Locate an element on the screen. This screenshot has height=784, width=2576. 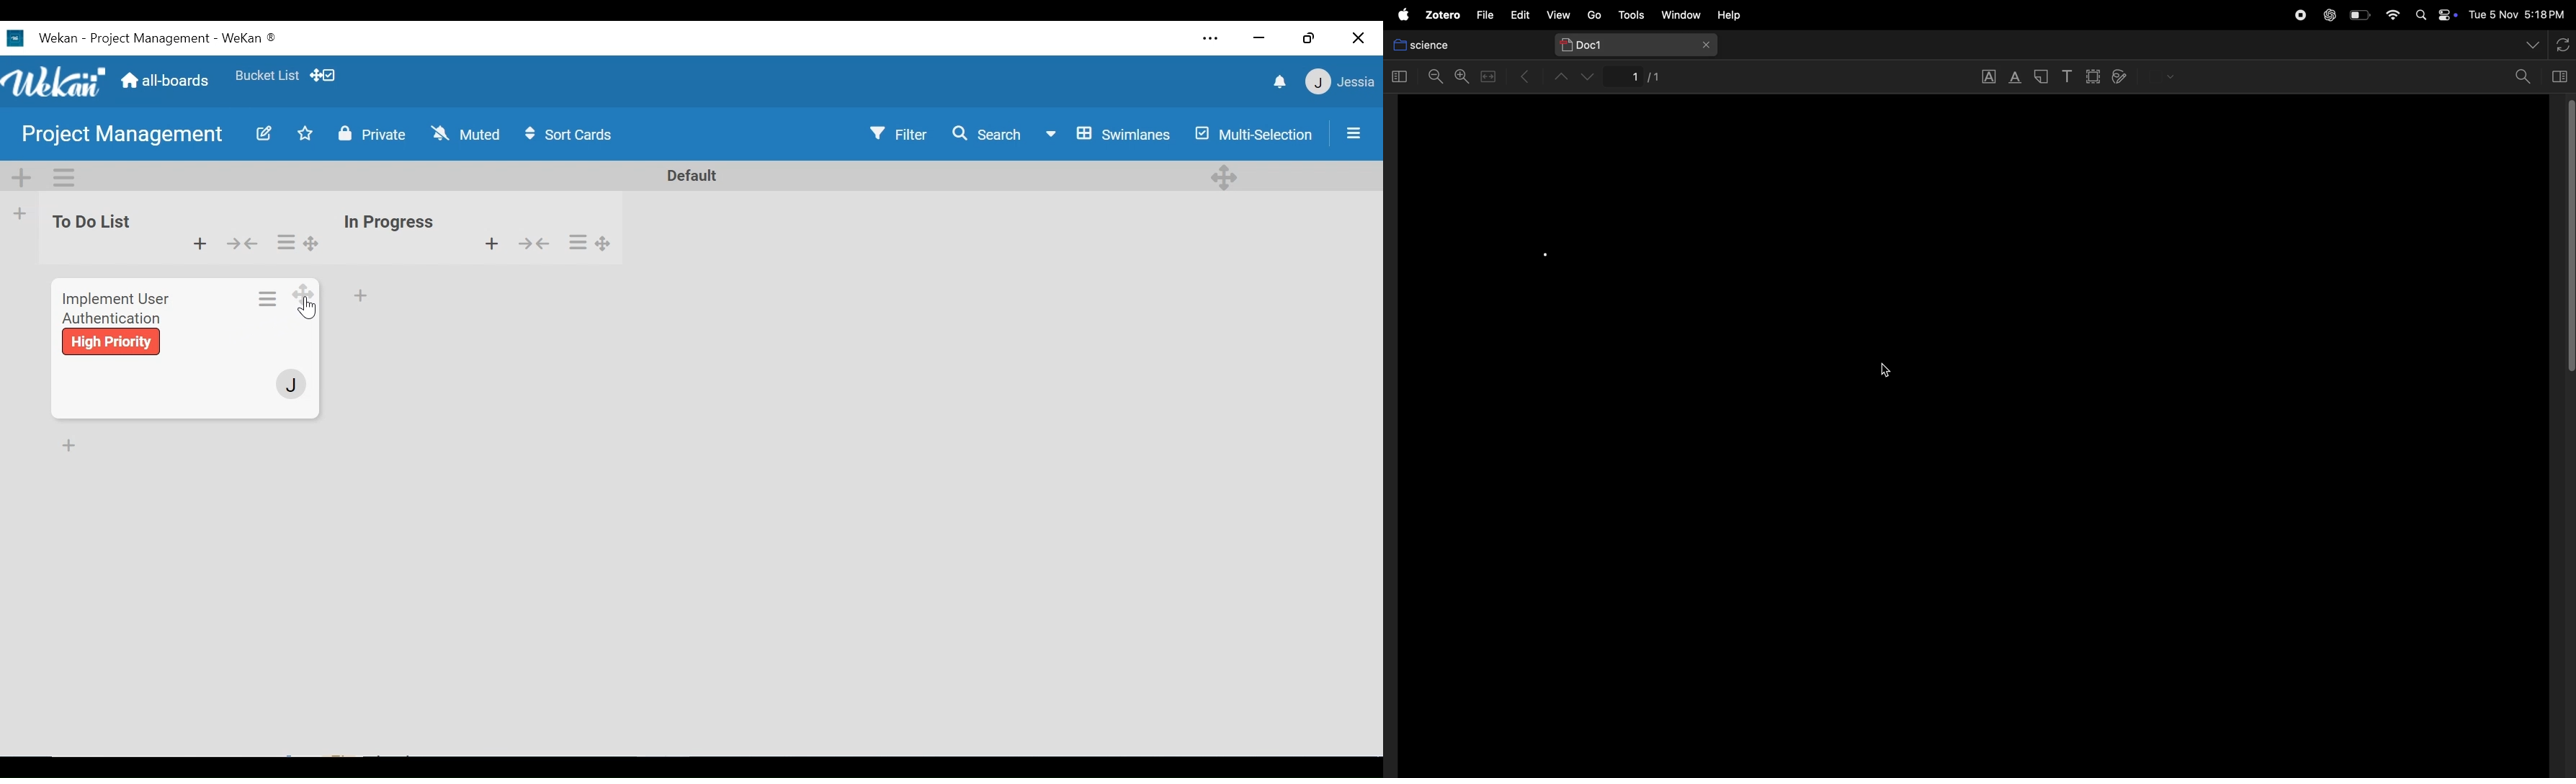
minimize is located at coordinates (1261, 38).